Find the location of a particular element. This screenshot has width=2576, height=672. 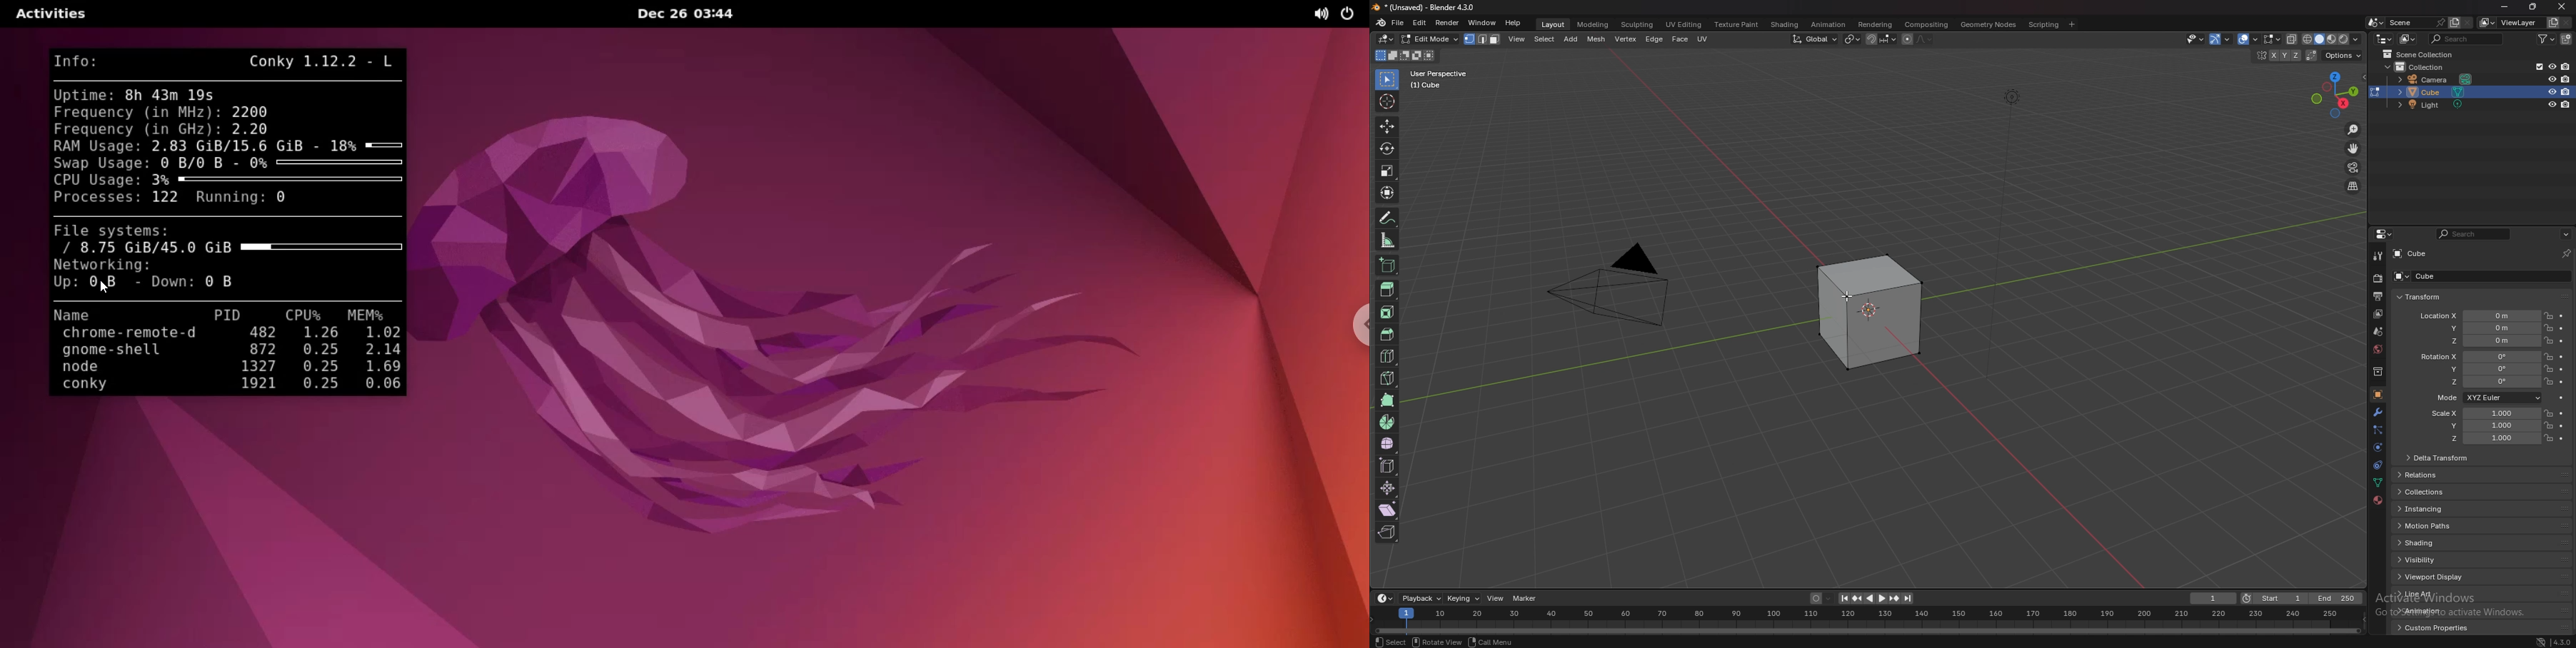

rotate view is located at coordinates (1440, 640).